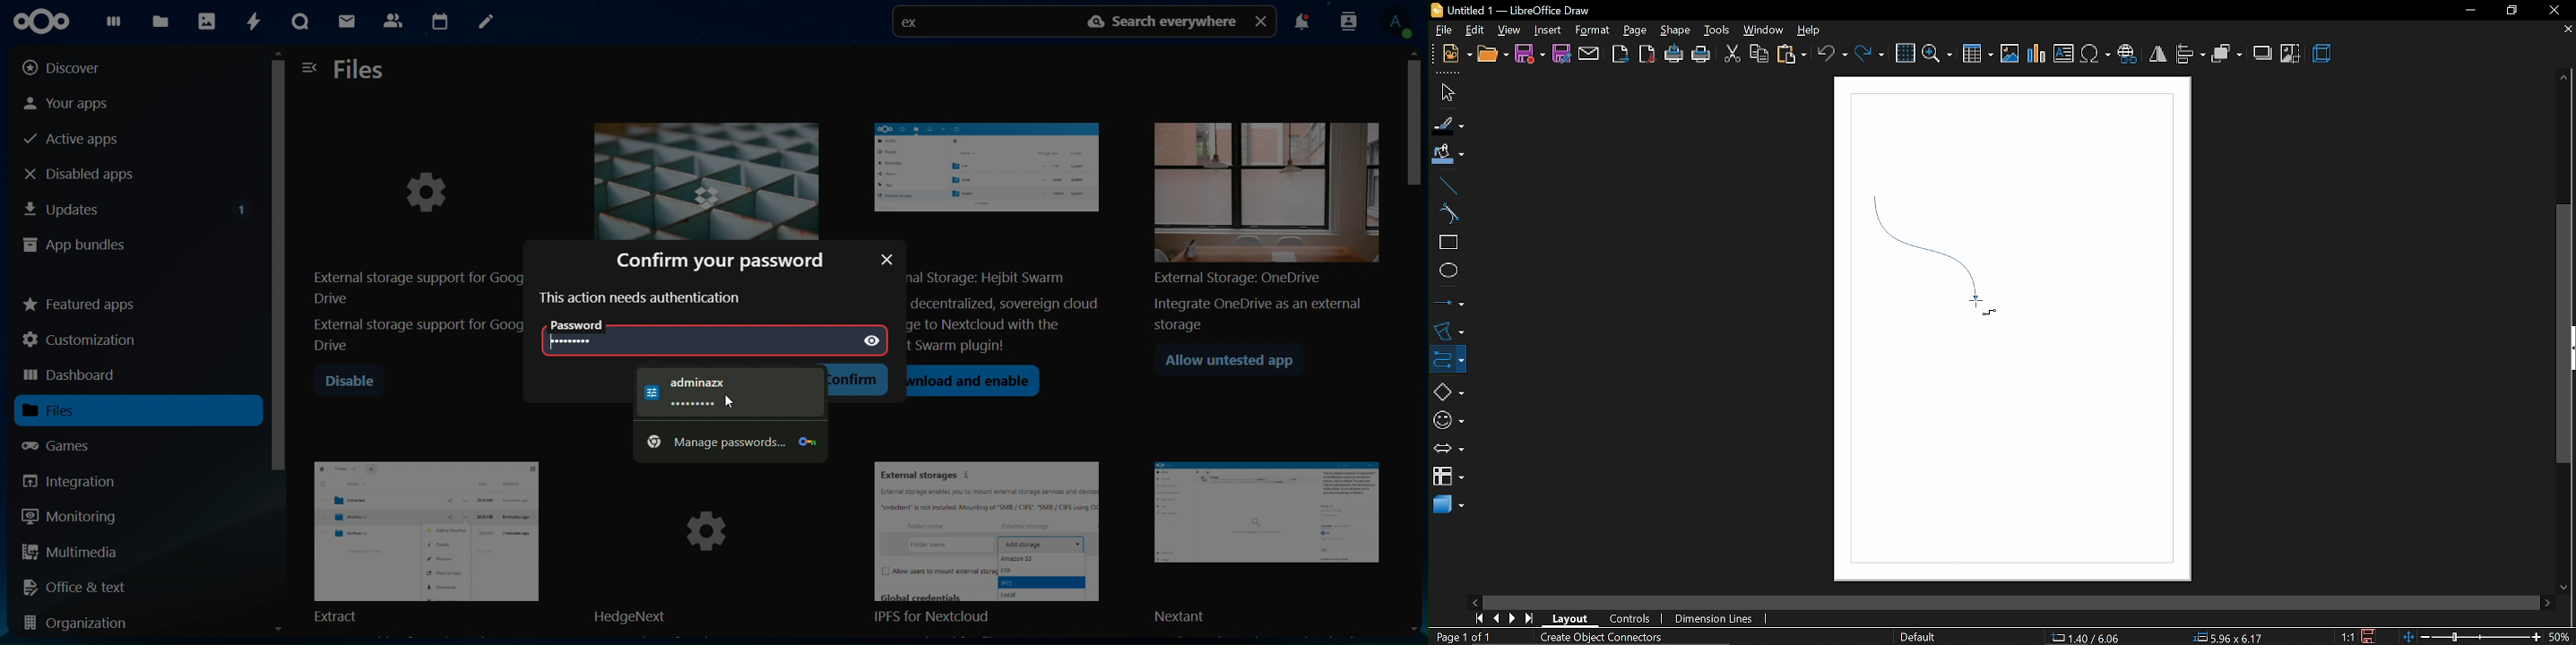 The height and width of the screenshot is (672, 2576). I want to click on scrollbar, so click(279, 345).